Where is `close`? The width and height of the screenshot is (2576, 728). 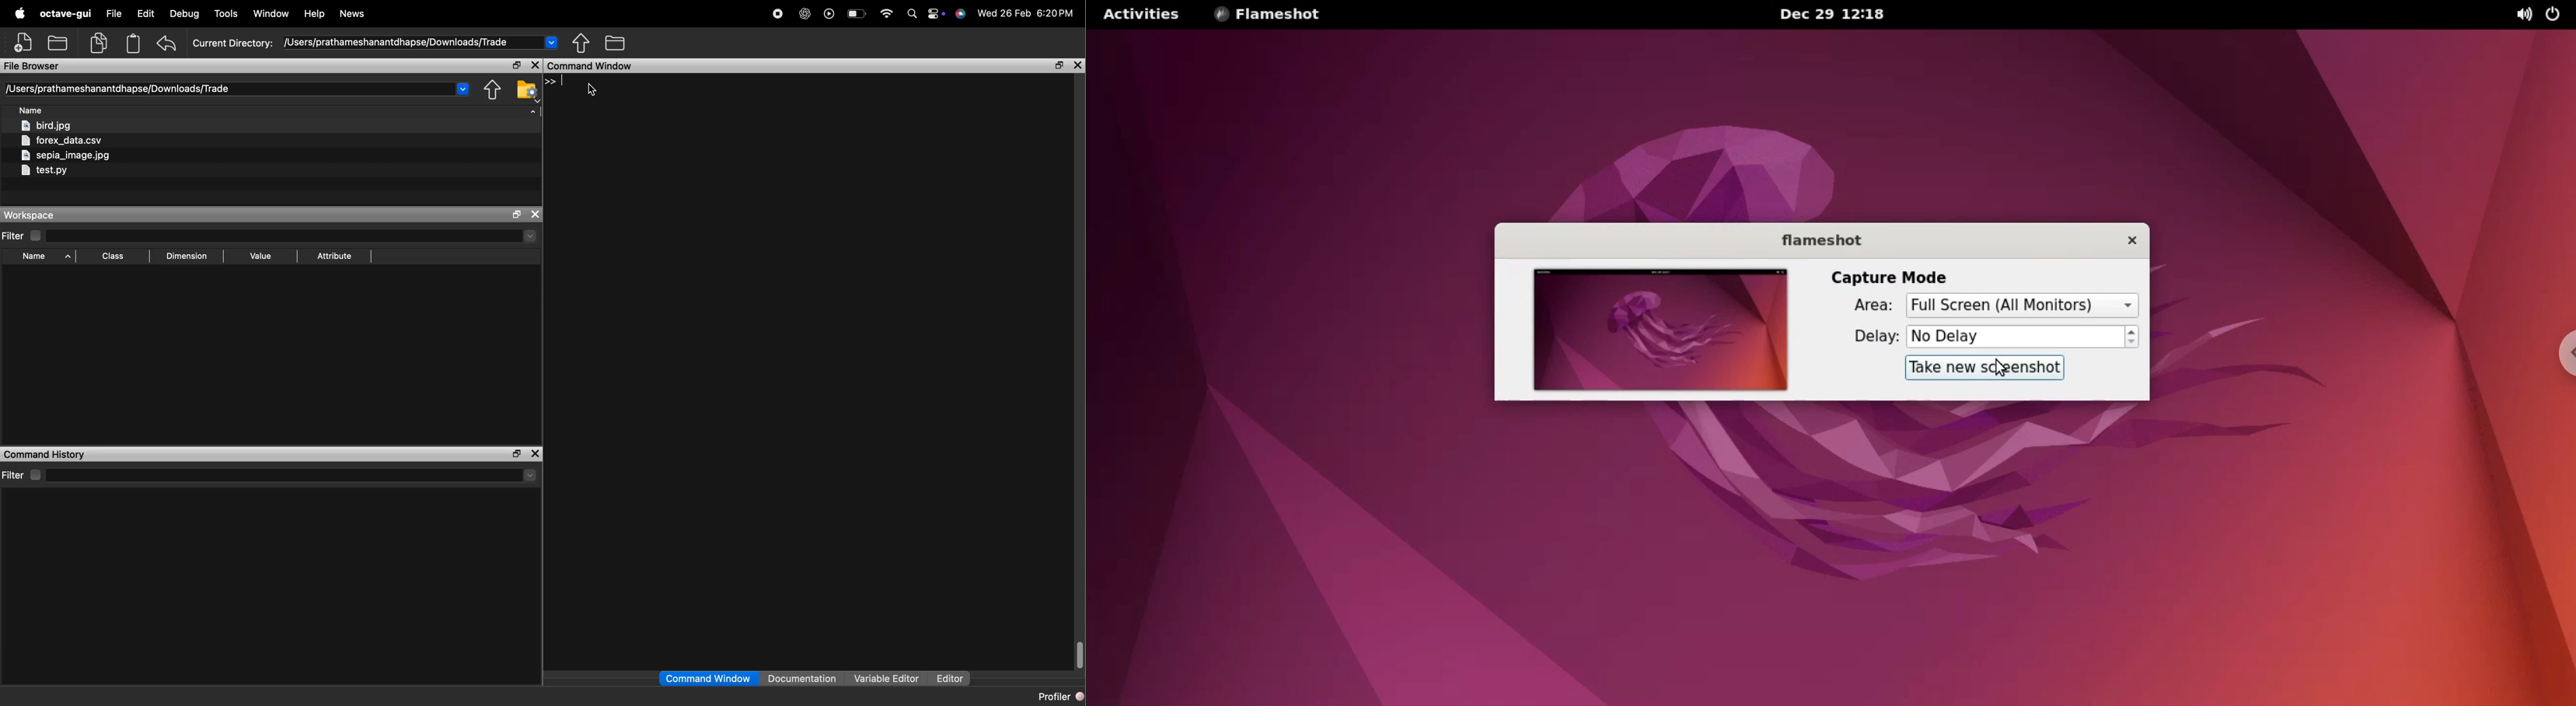
close is located at coordinates (536, 214).